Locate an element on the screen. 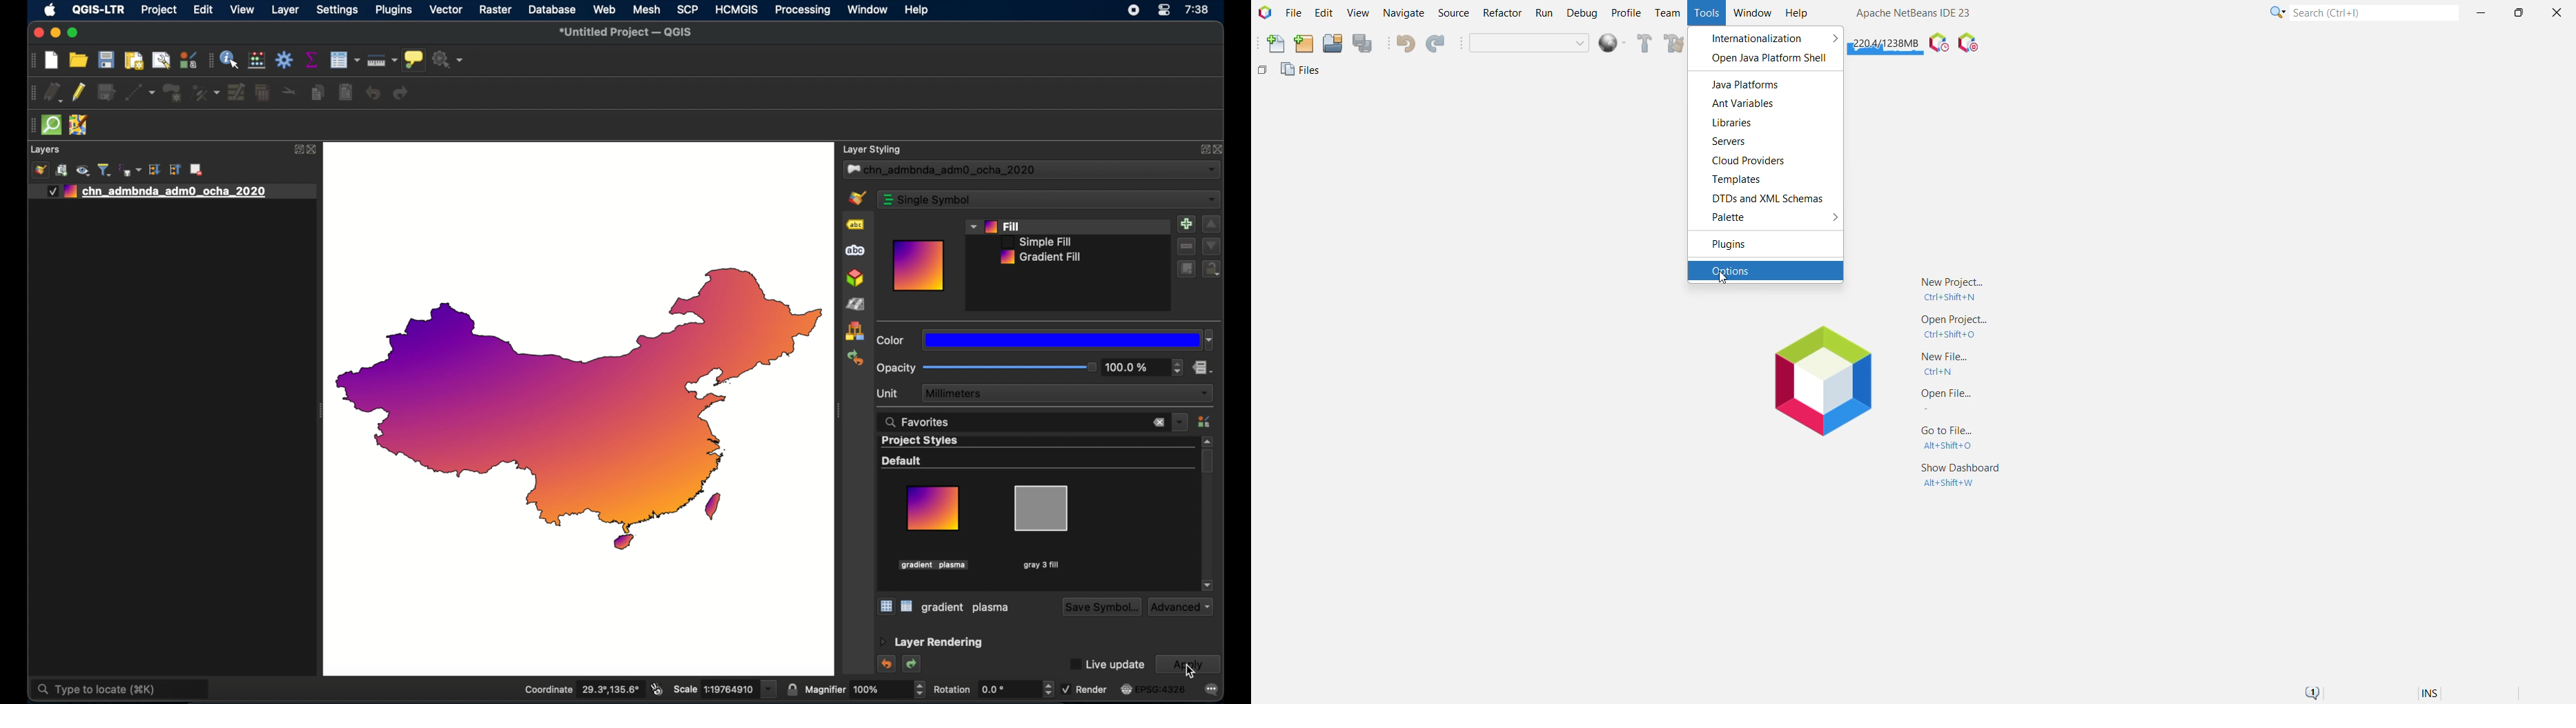  layer 1 is located at coordinates (172, 192).